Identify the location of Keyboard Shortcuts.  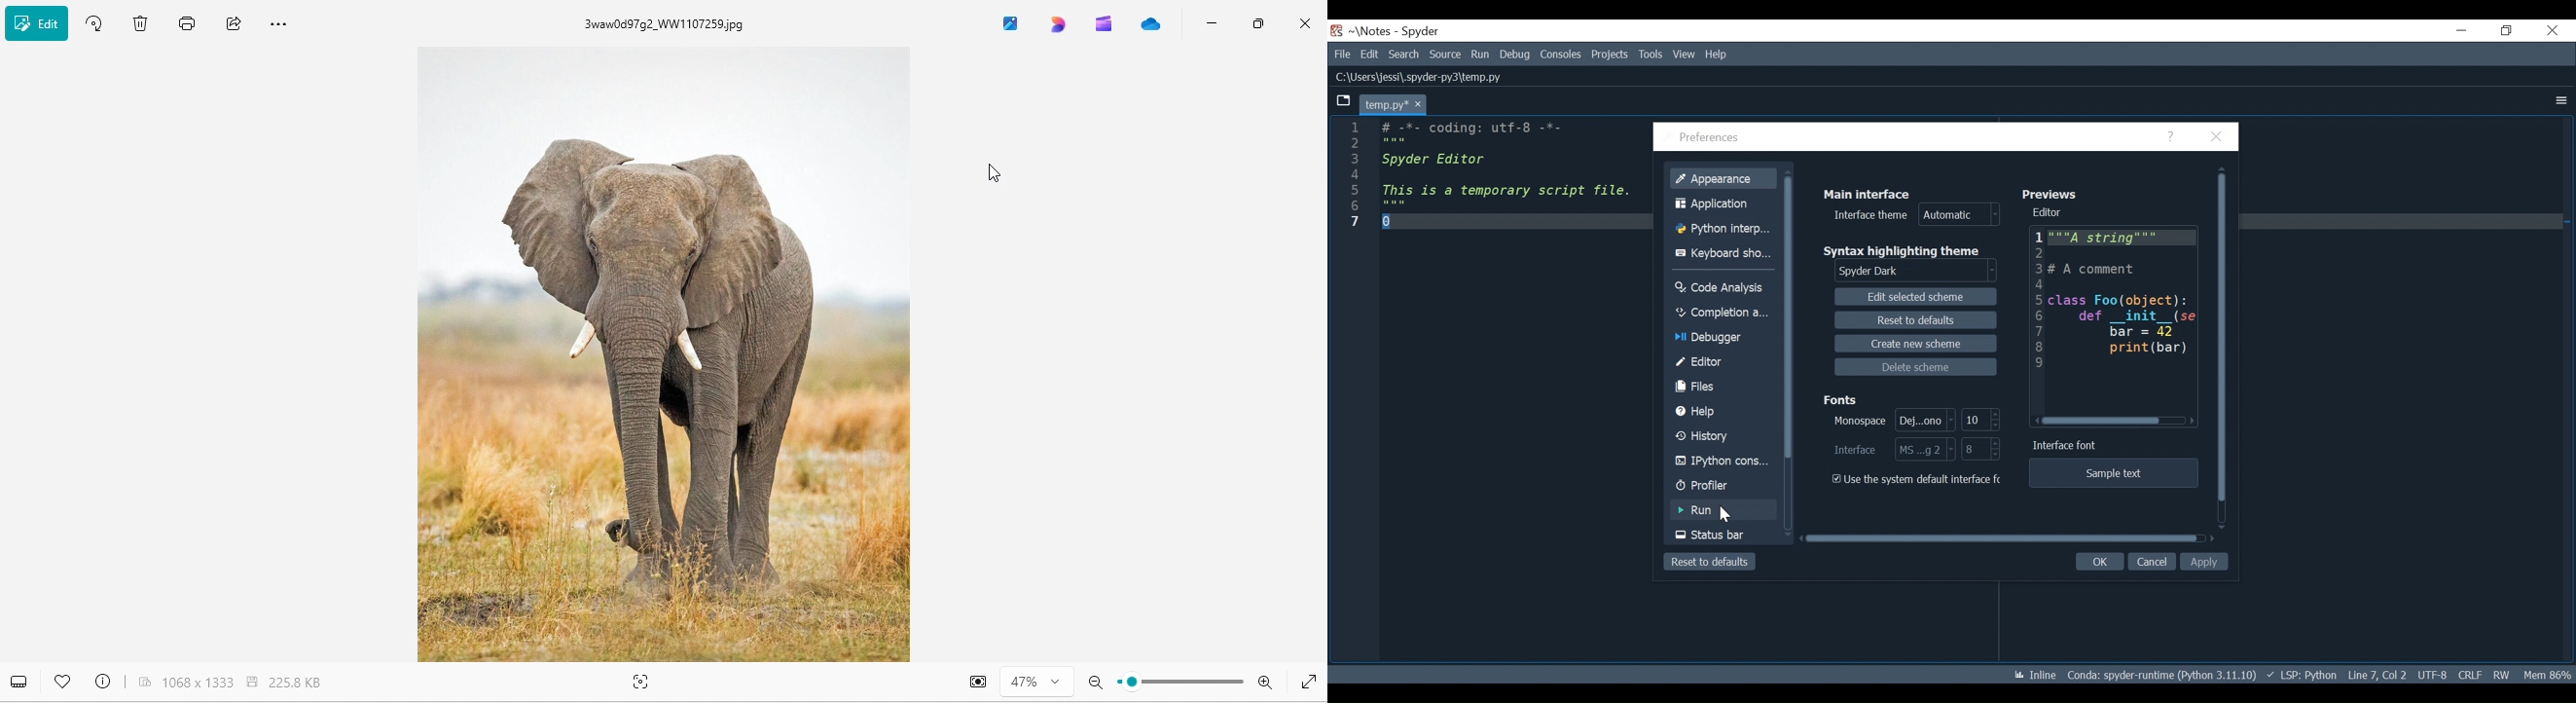
(1720, 253).